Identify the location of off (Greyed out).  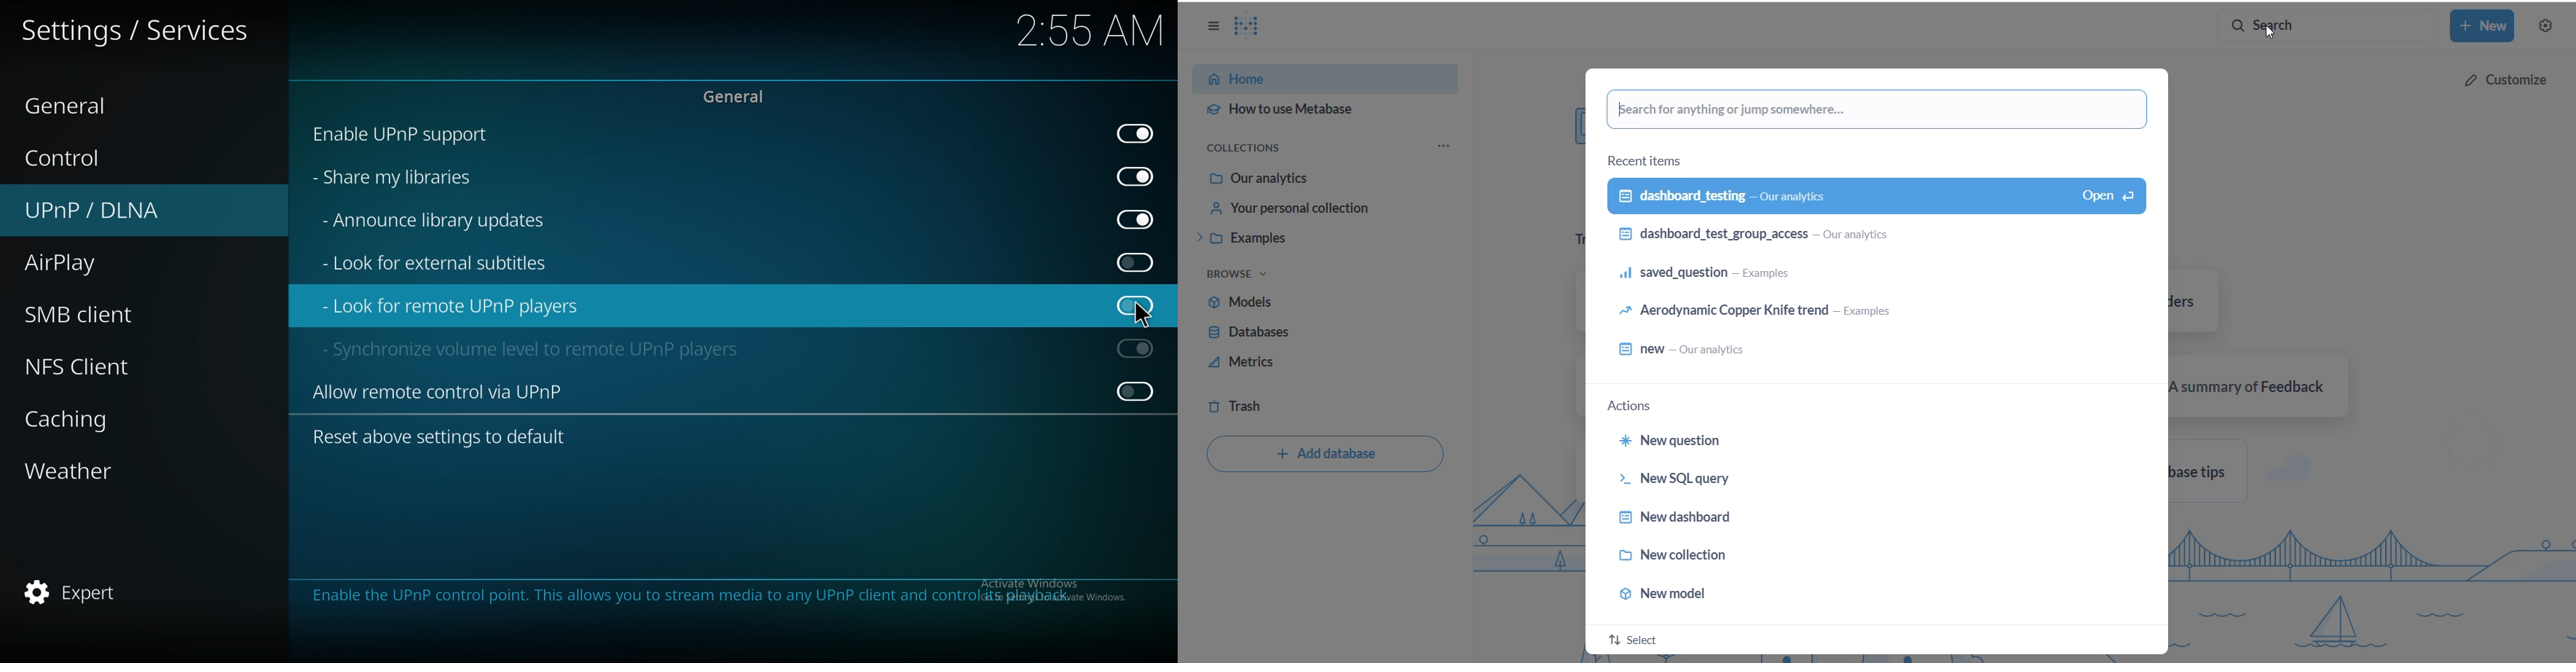
(1136, 262).